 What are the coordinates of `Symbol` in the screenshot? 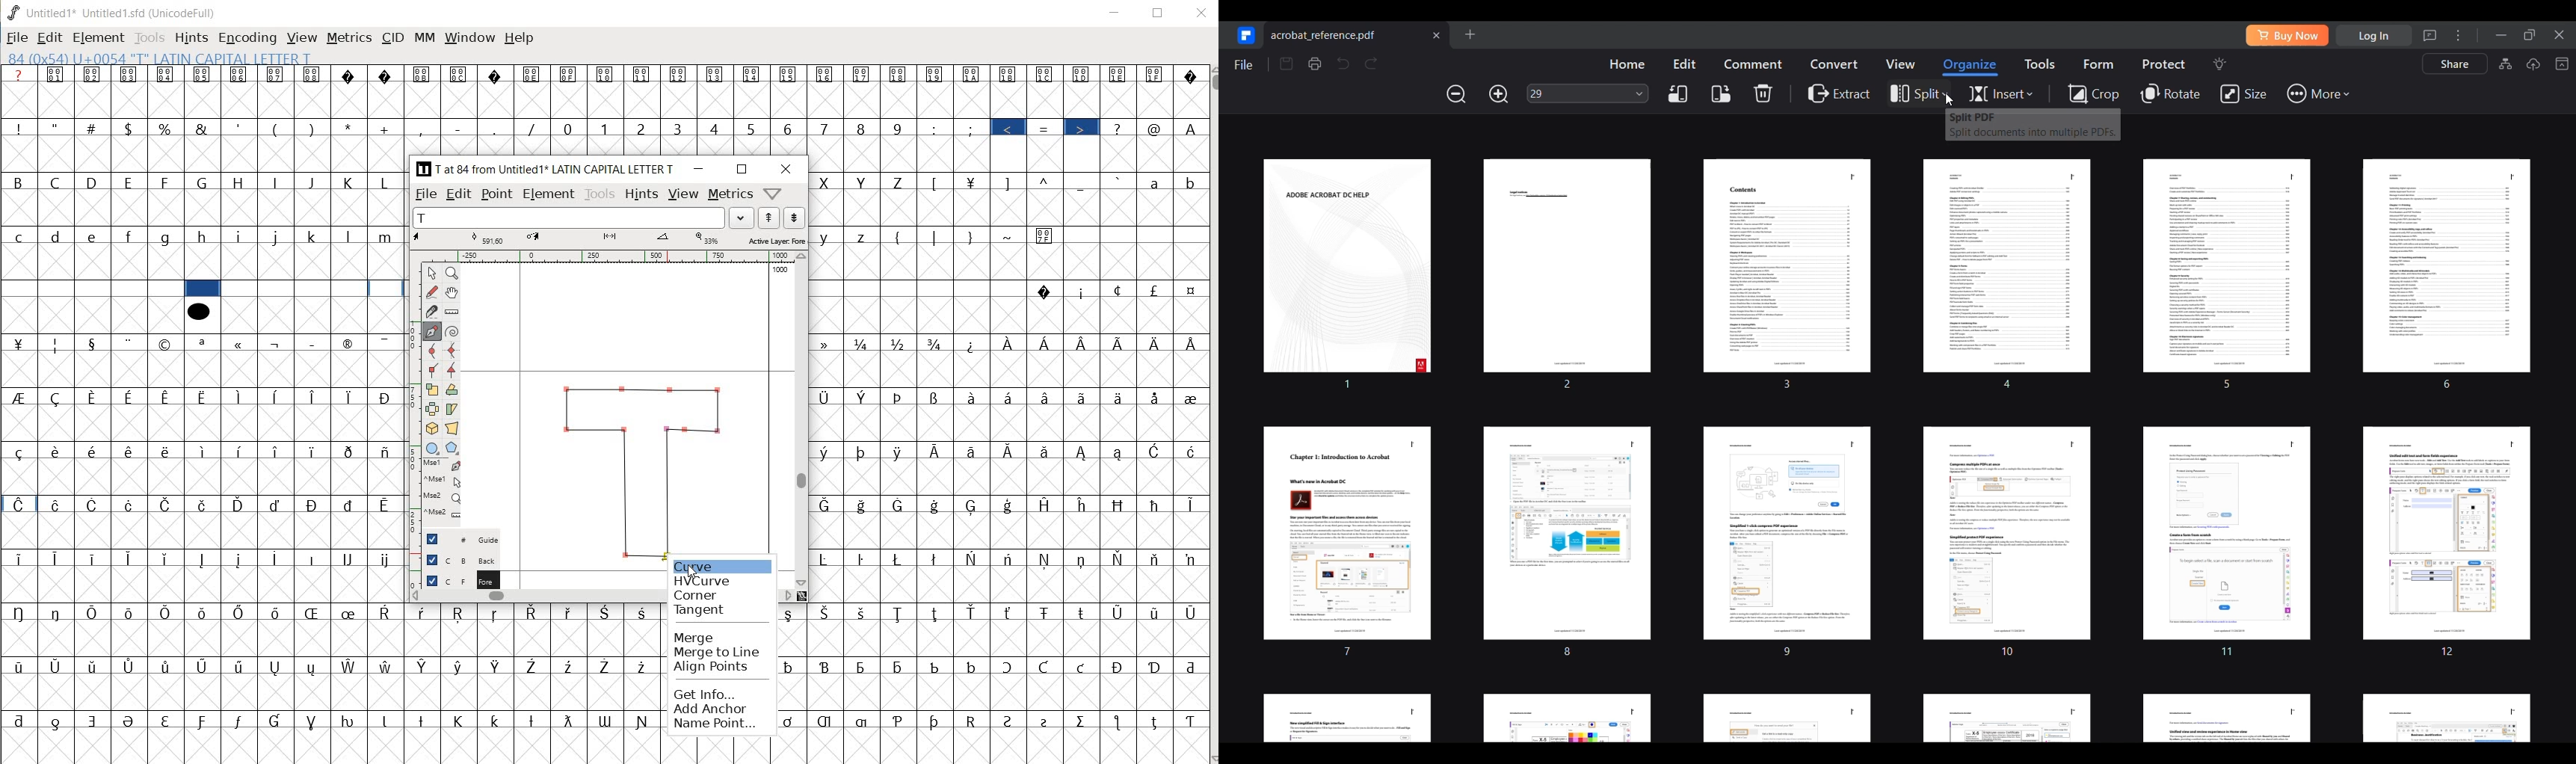 It's located at (829, 452).